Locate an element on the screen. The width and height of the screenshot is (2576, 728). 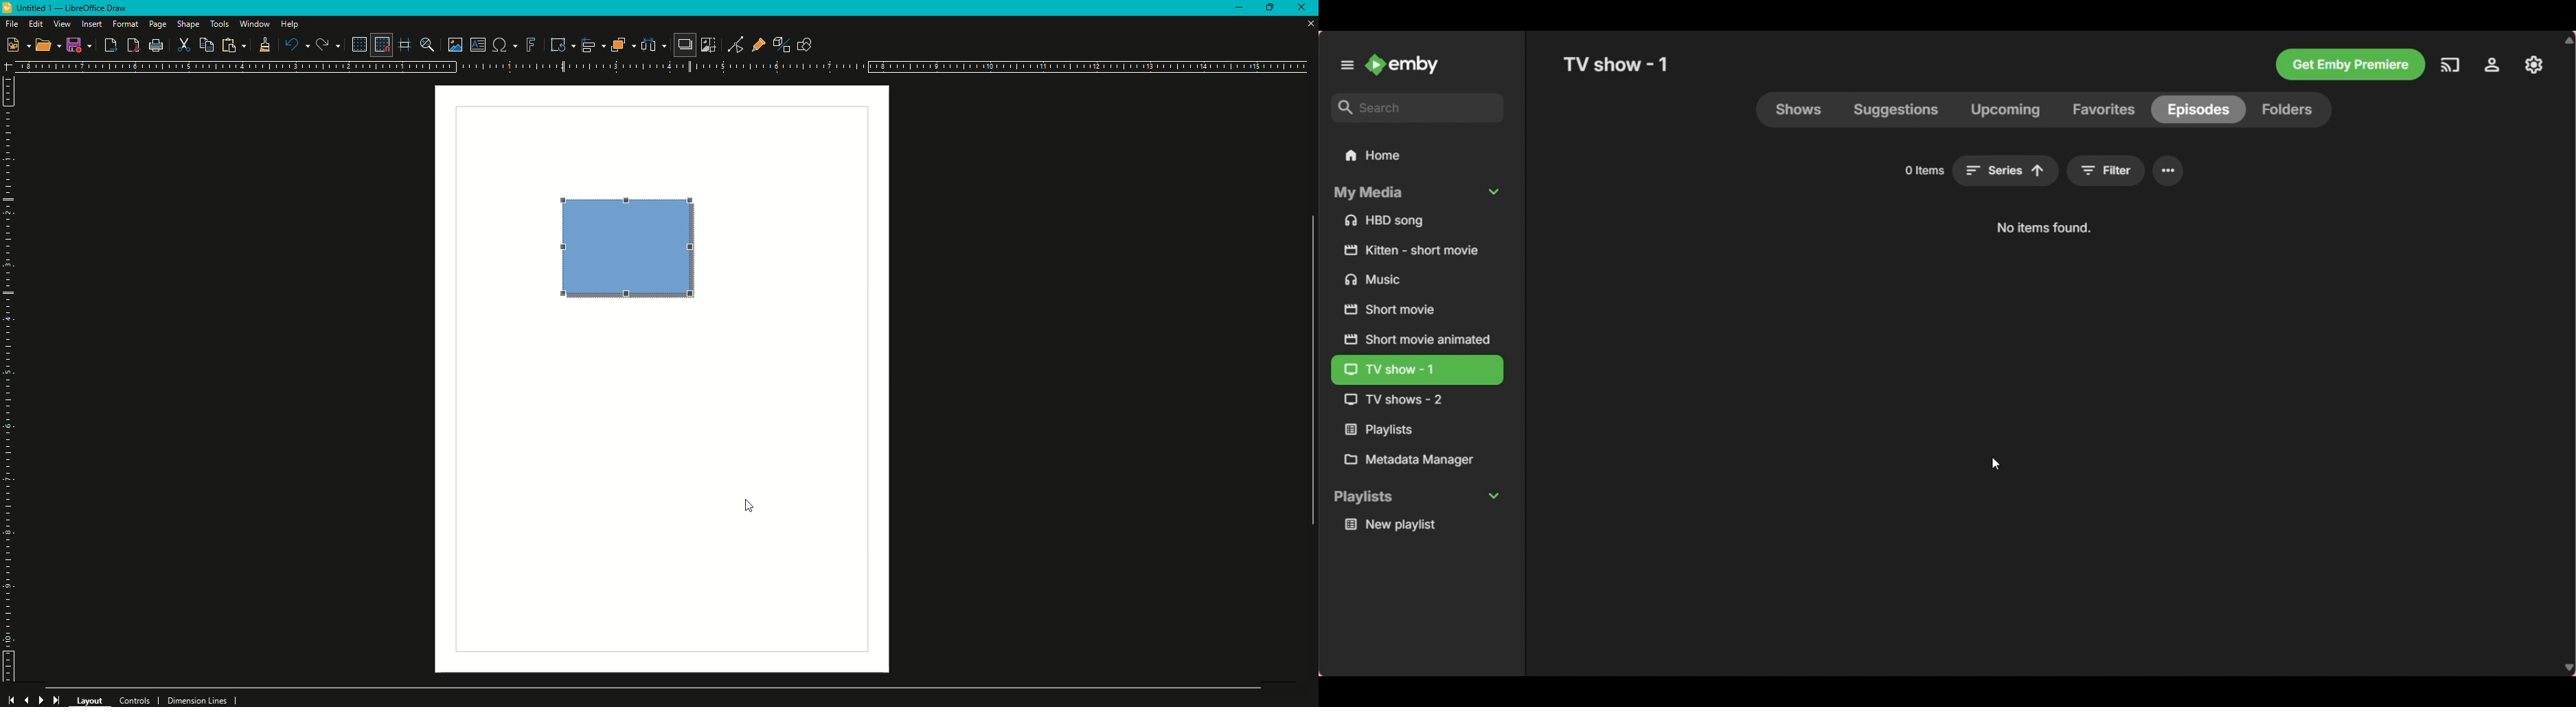
Insert Fontwork Text is located at coordinates (530, 45).